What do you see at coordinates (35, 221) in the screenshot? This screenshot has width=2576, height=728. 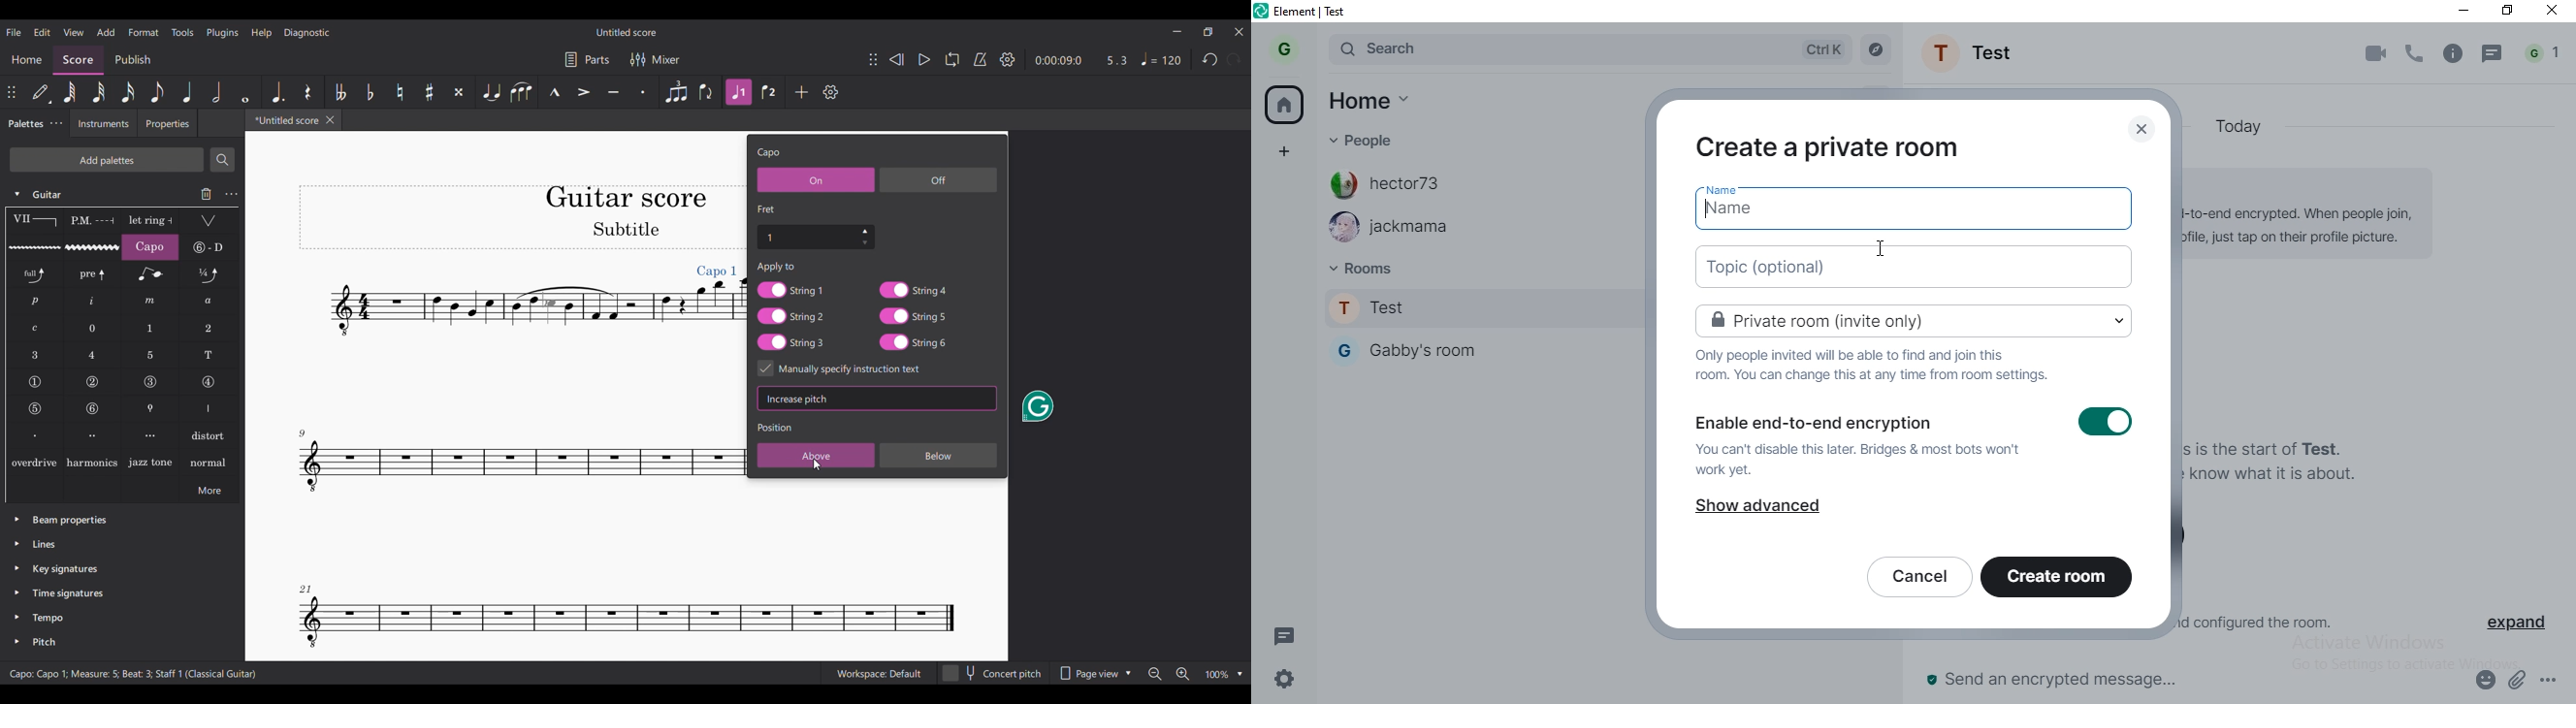 I see `Barre line` at bounding box center [35, 221].